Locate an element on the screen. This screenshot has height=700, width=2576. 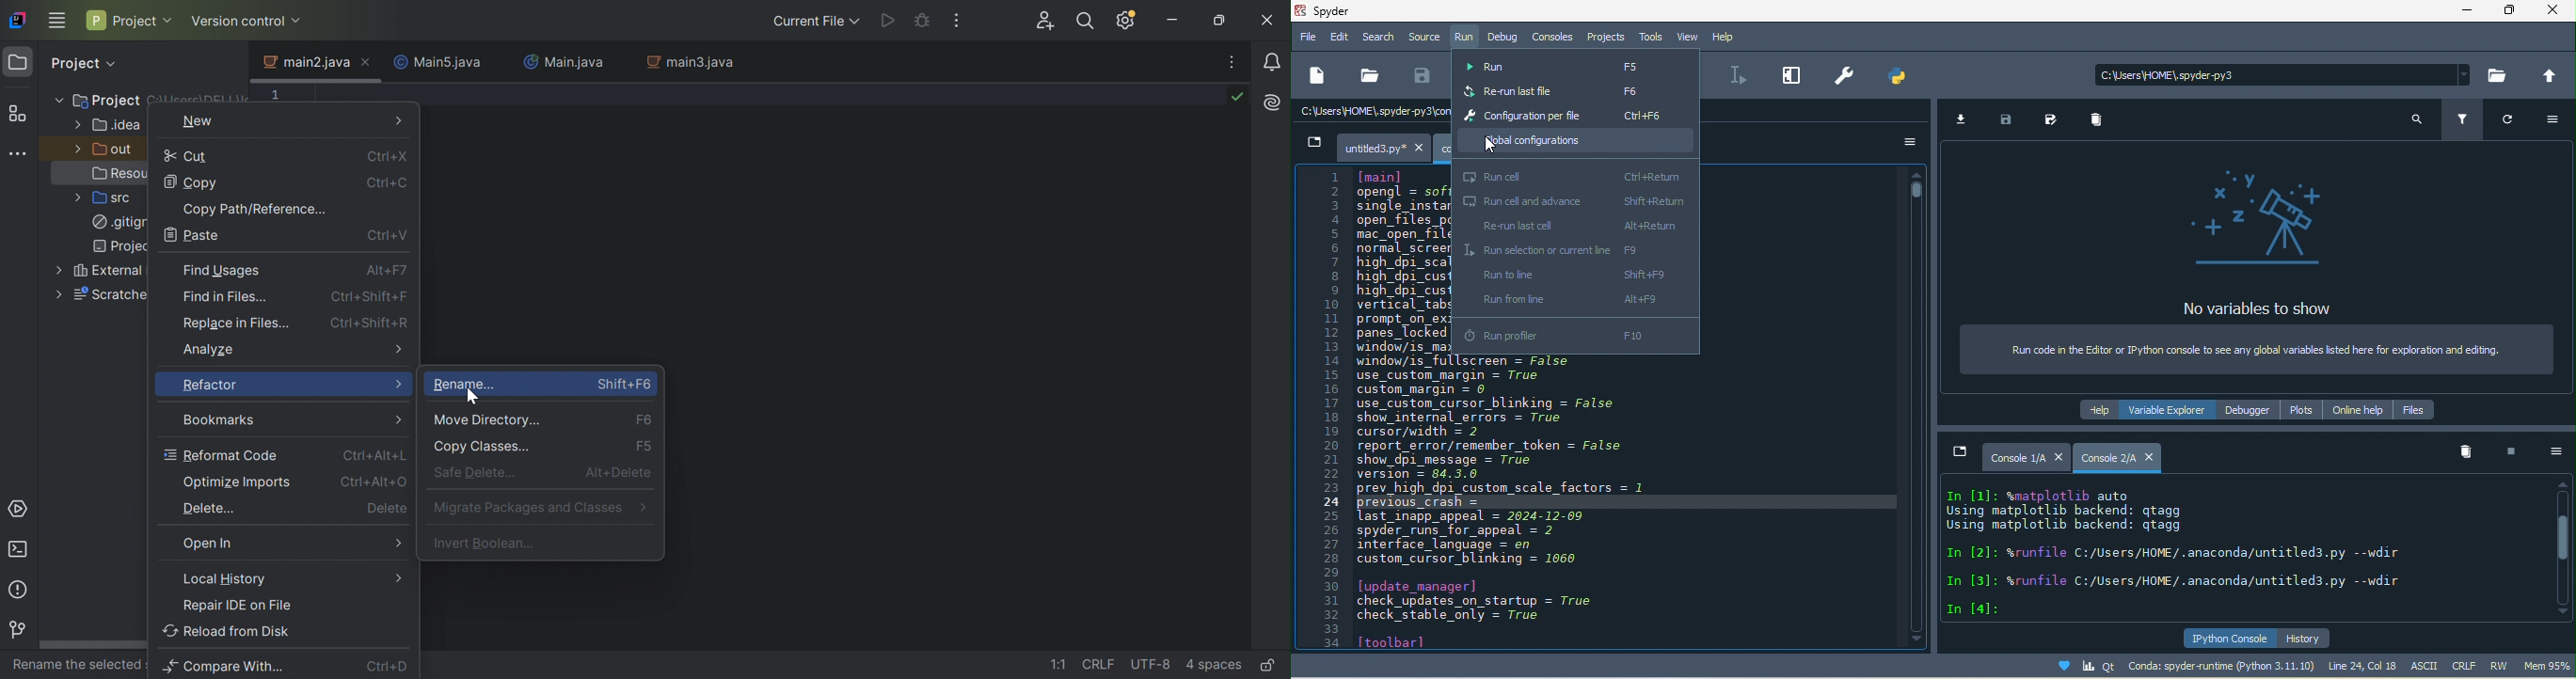
configuration per file is located at coordinates (1566, 117).